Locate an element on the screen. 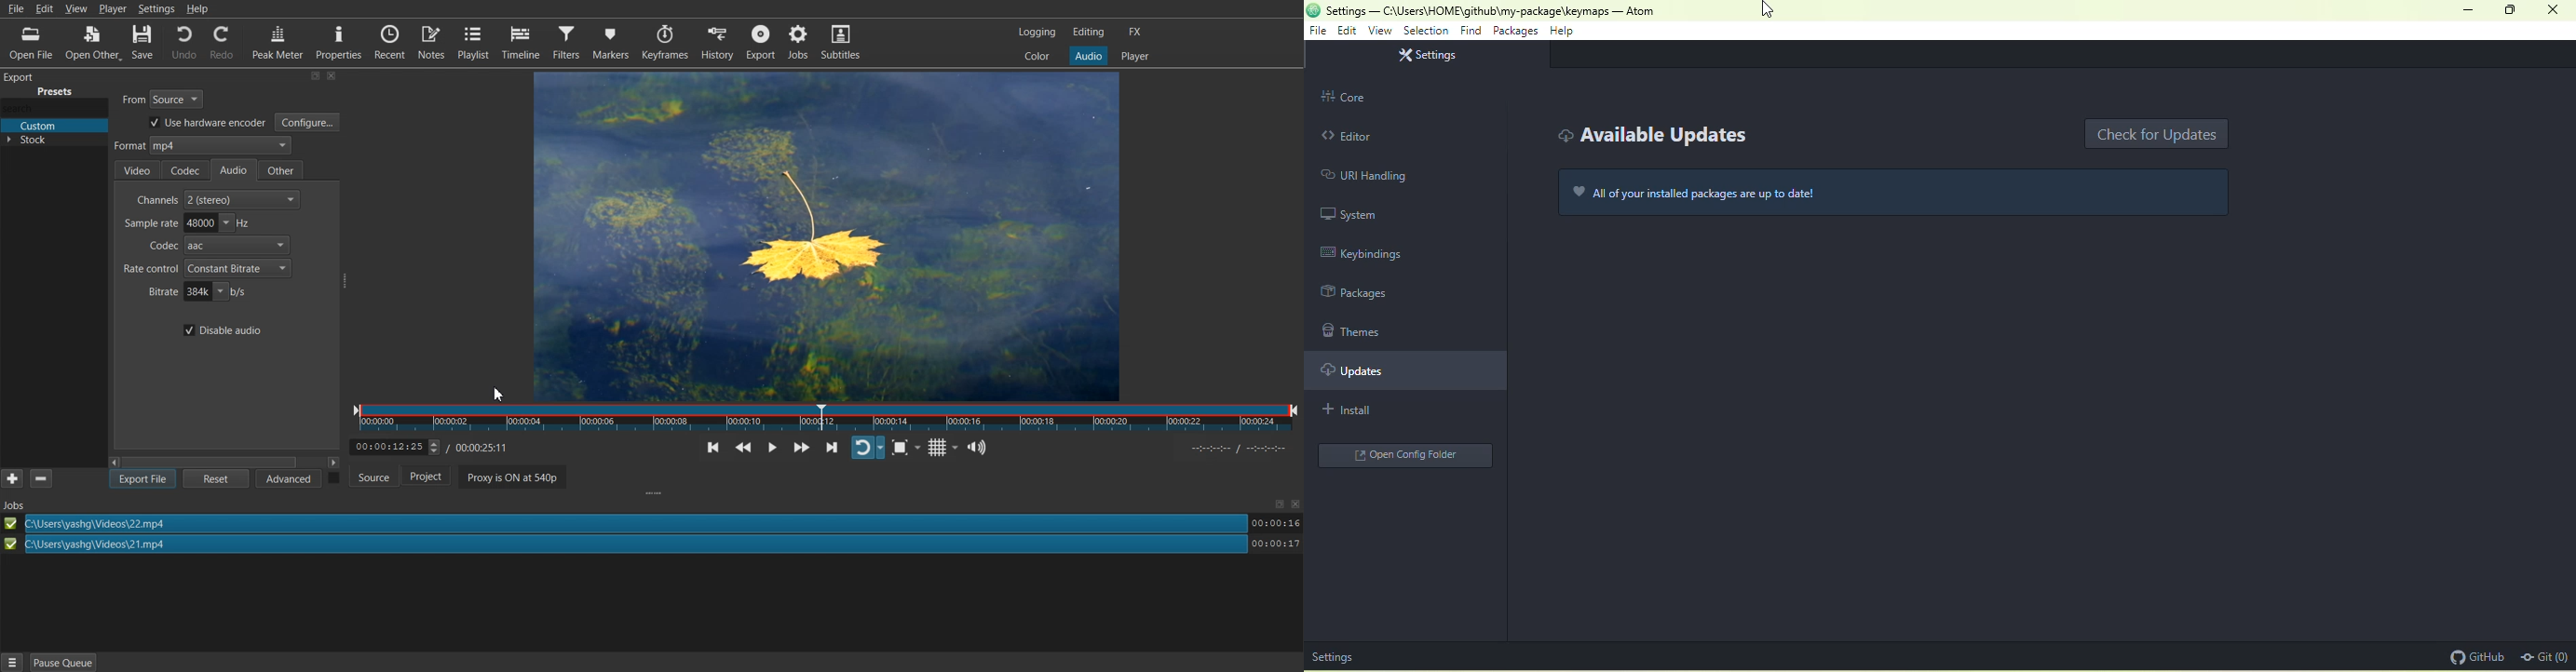  Keyframes is located at coordinates (667, 41).